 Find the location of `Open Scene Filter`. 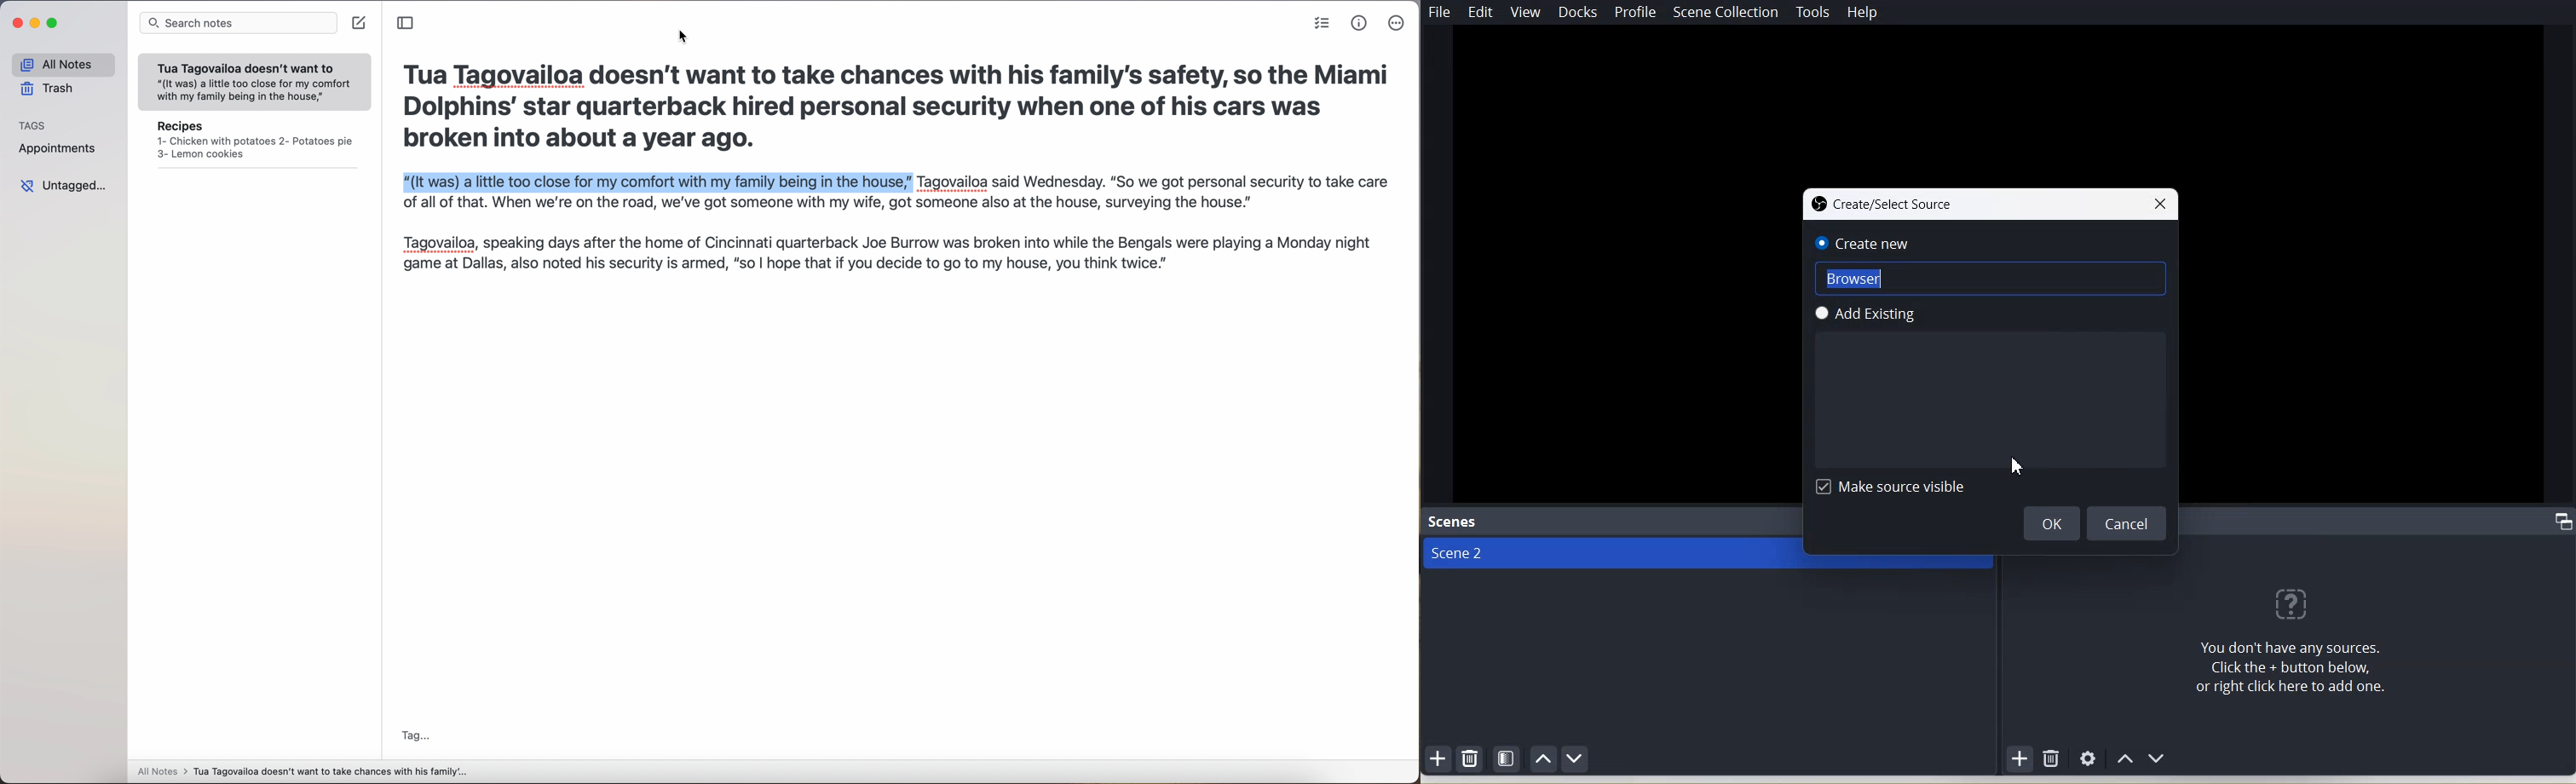

Open Scene Filter is located at coordinates (1507, 758).